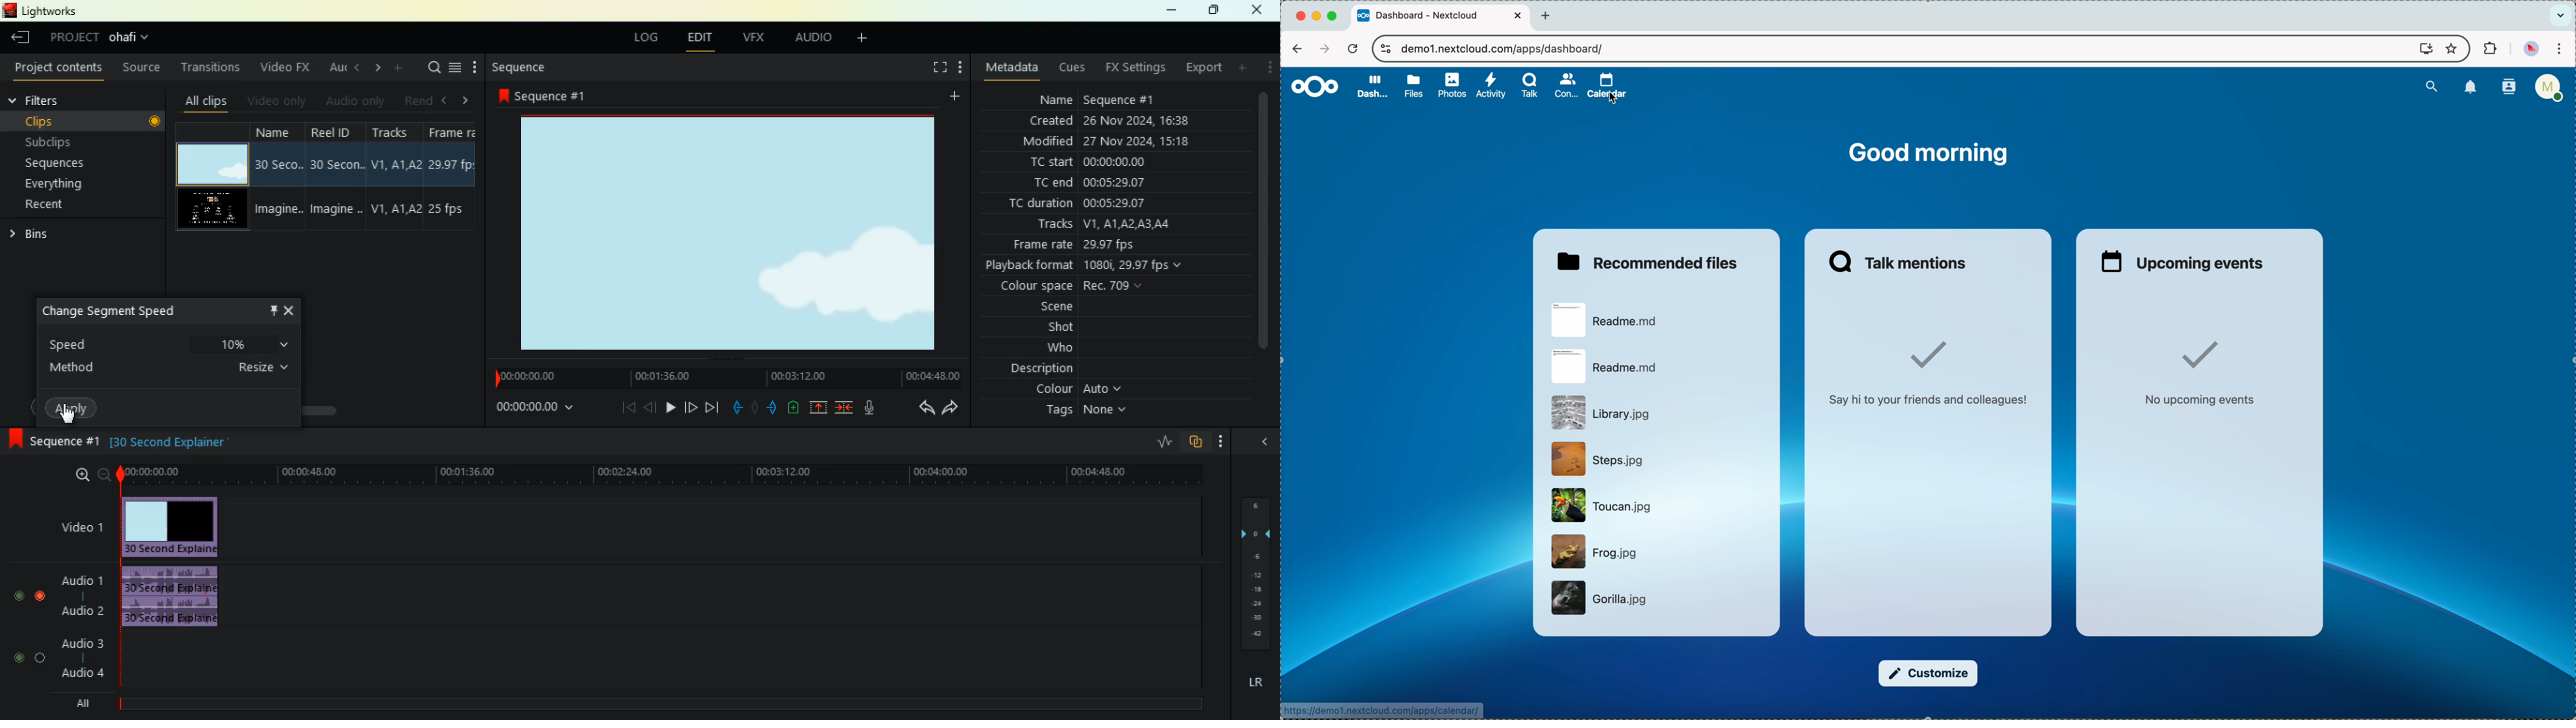 The height and width of the screenshot is (728, 2576). Describe the element at coordinates (213, 69) in the screenshot. I see `transitions` at that location.